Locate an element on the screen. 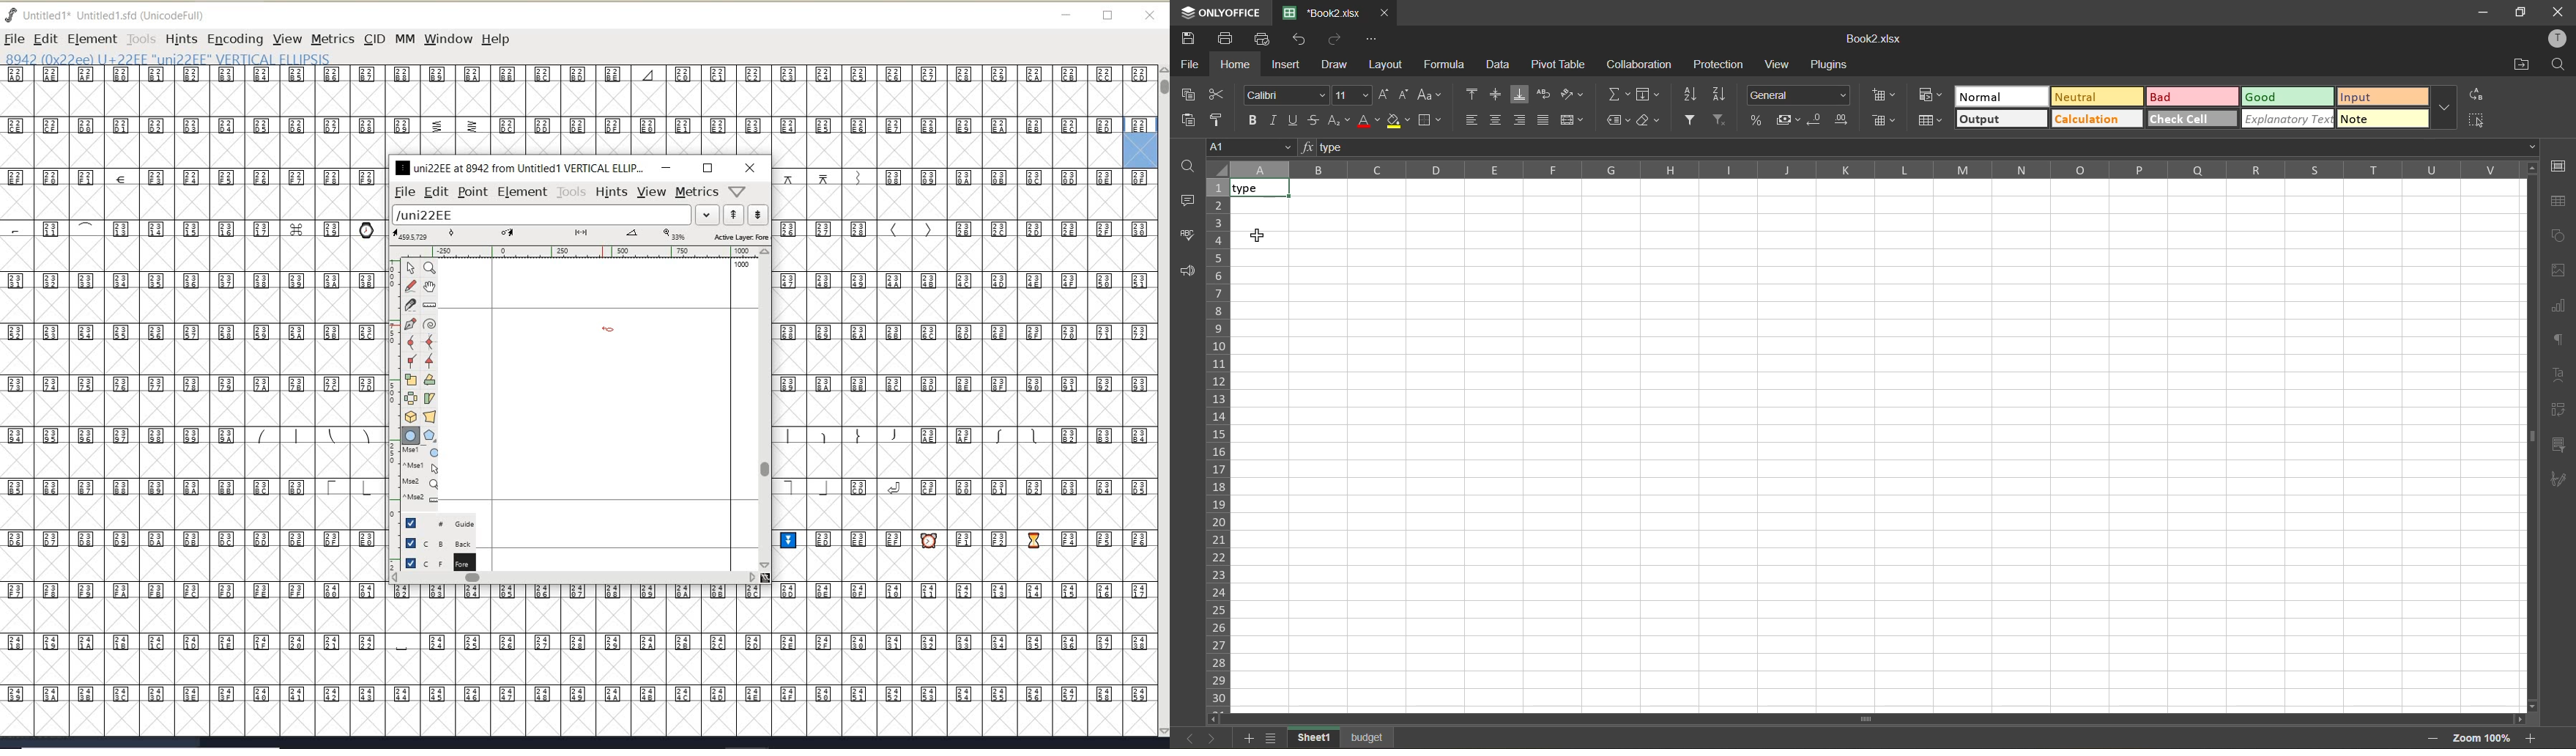 This screenshot has height=756, width=2576. collaboration is located at coordinates (1637, 67).